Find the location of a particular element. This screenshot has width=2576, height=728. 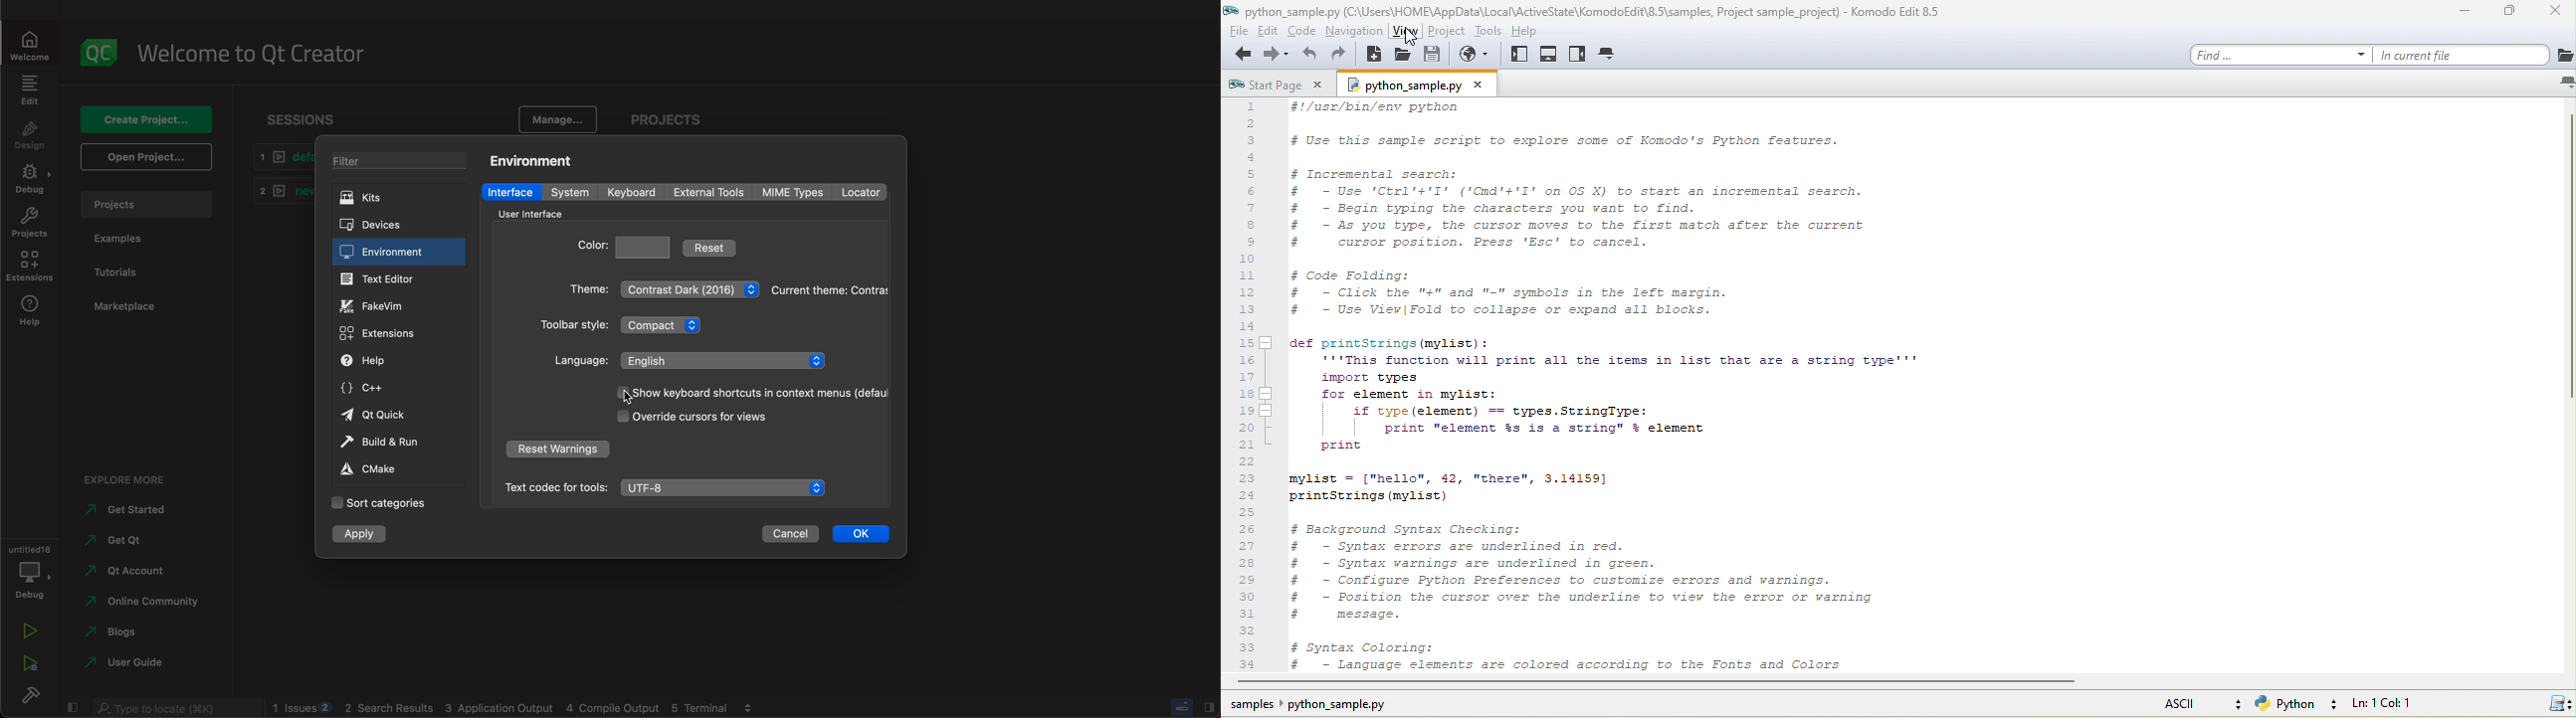

extensions is located at coordinates (31, 267).